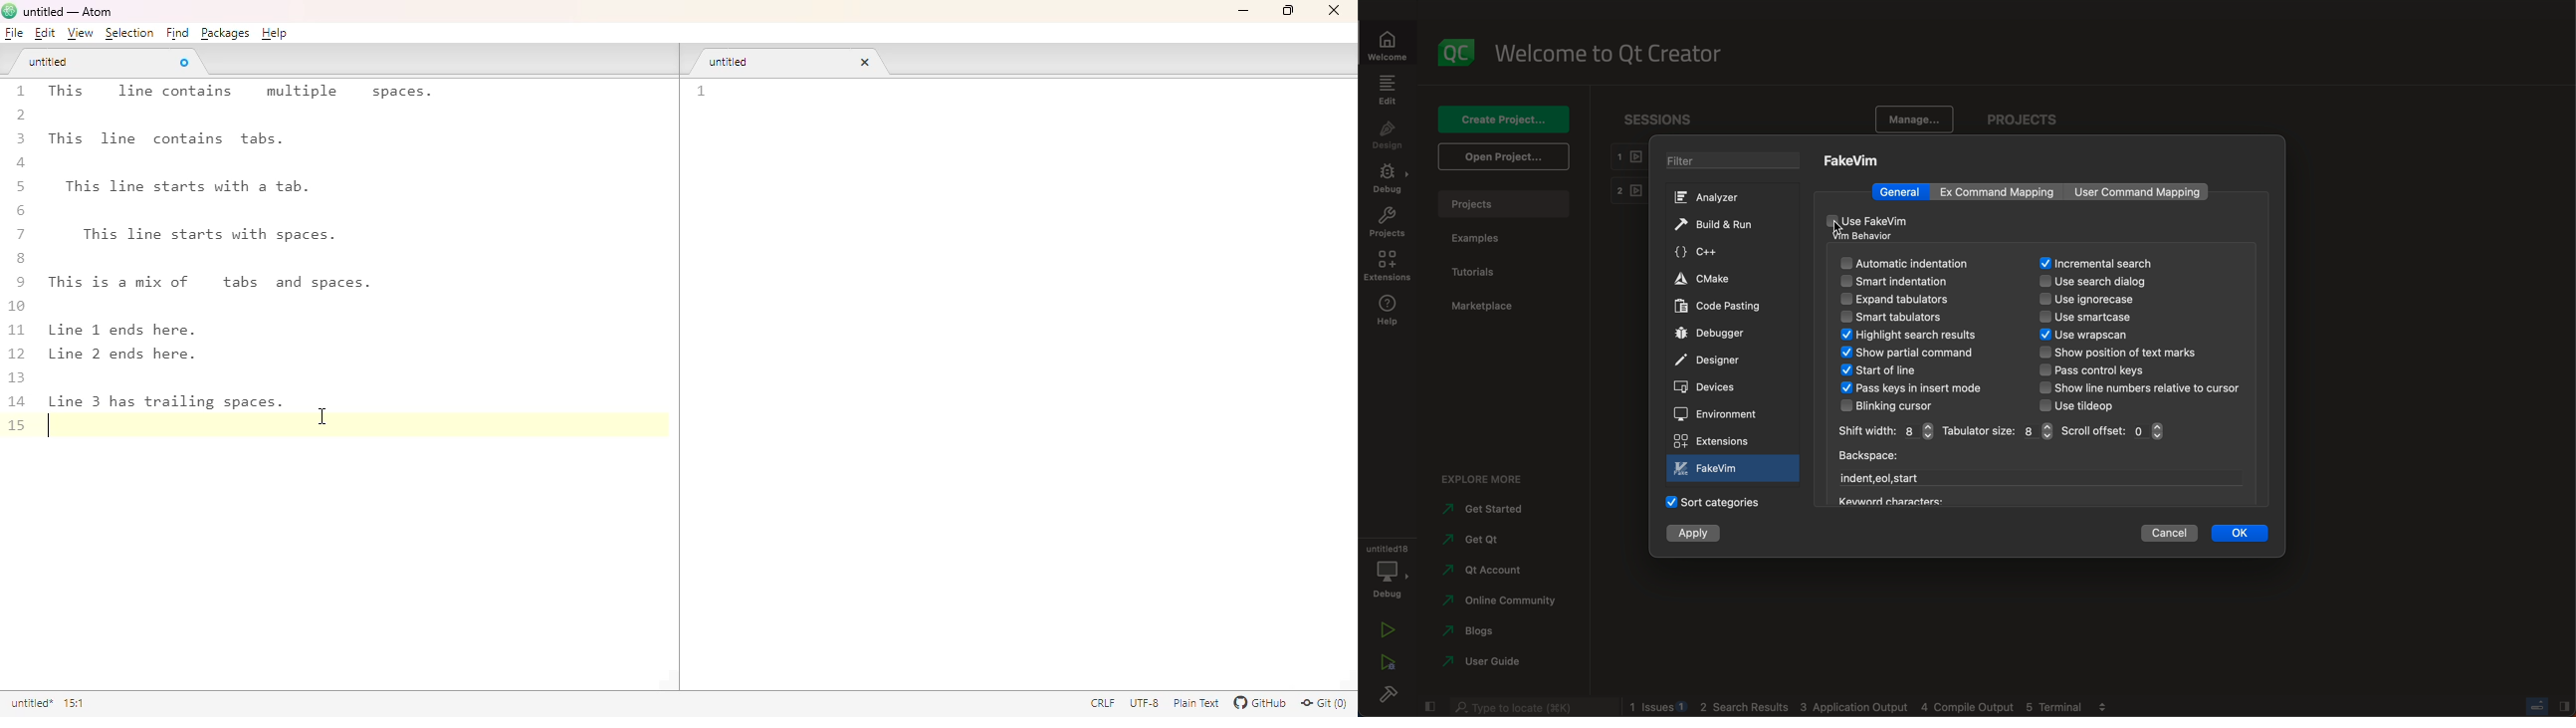 The width and height of the screenshot is (2576, 728). What do you see at coordinates (79, 703) in the screenshot?
I see `line 15, column 1` at bounding box center [79, 703].